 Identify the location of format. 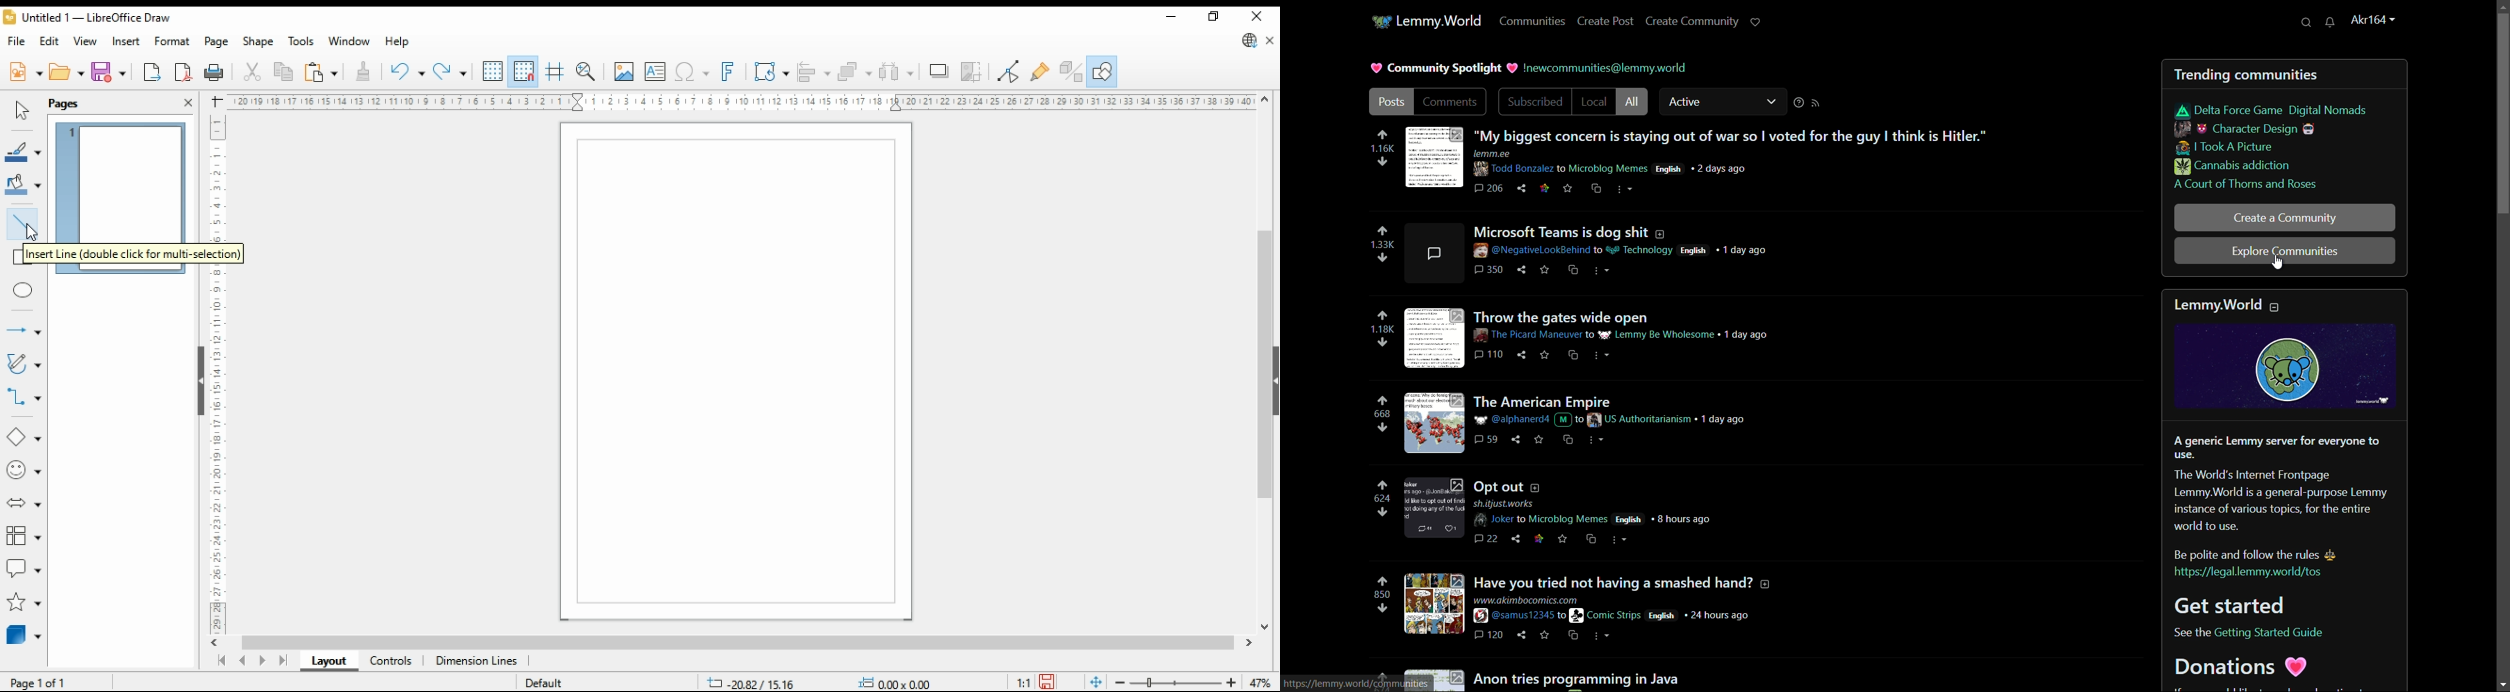
(173, 41).